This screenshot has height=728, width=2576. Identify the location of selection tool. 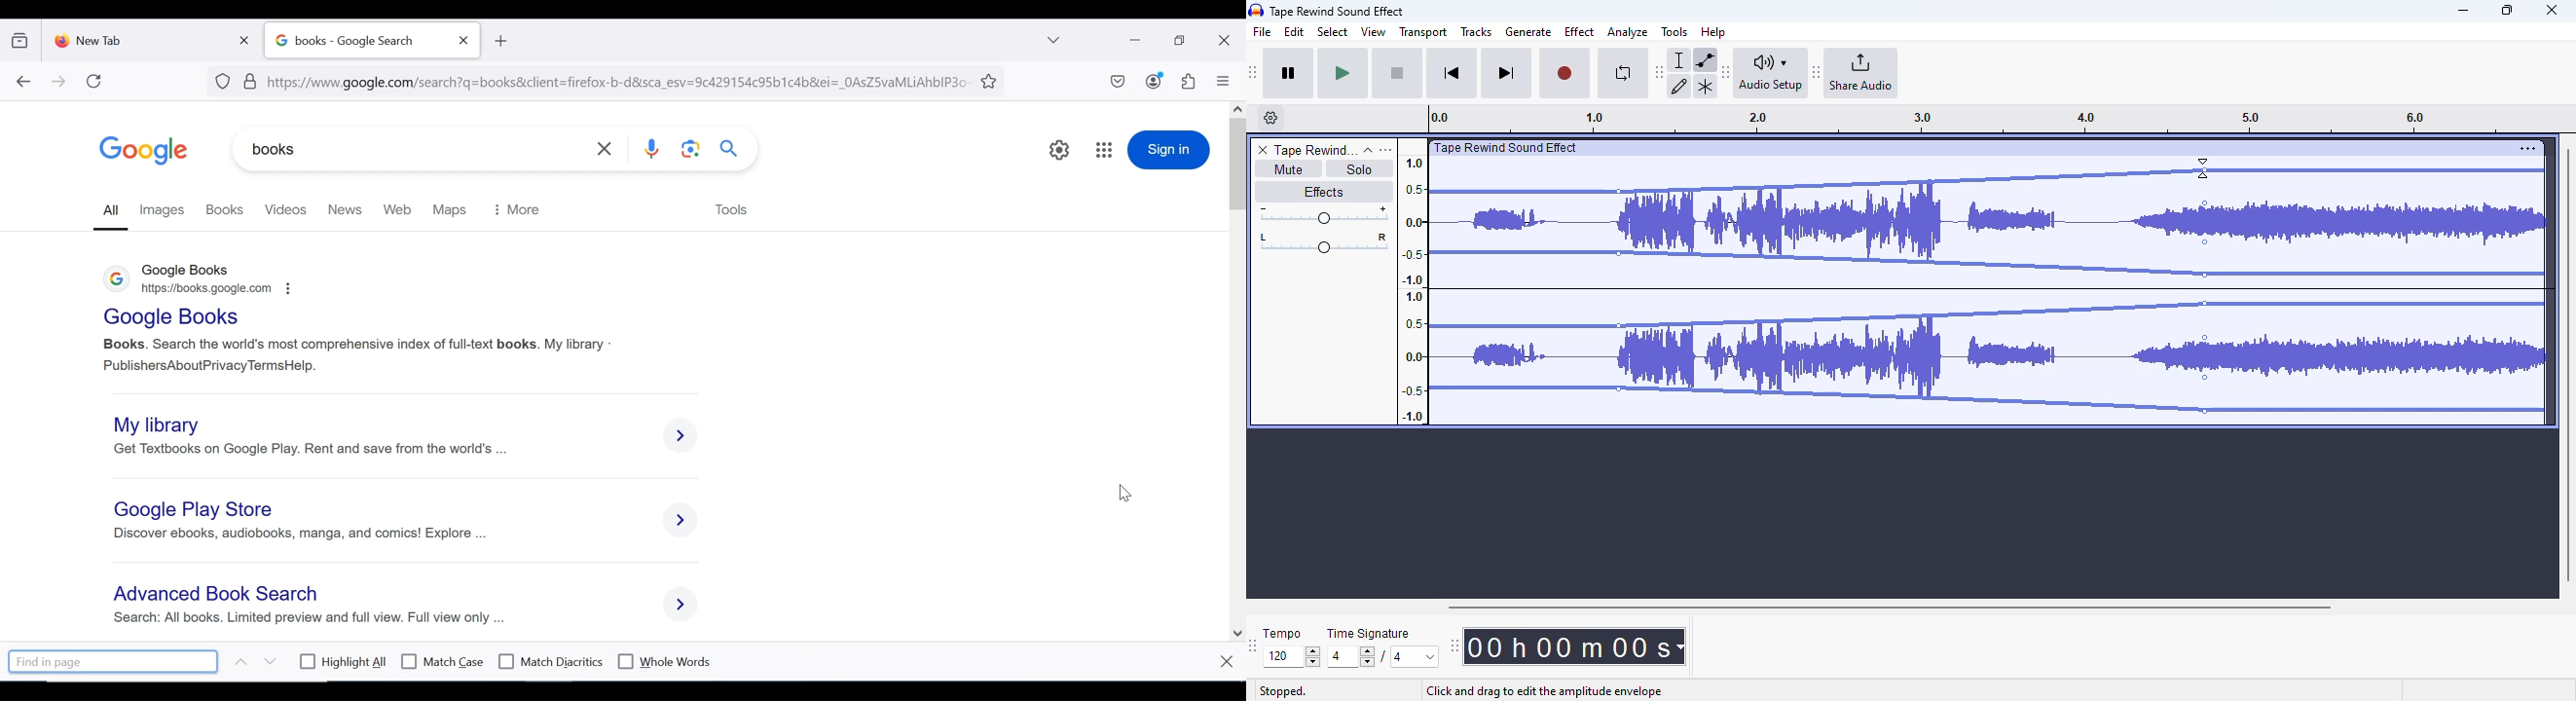
(1681, 59).